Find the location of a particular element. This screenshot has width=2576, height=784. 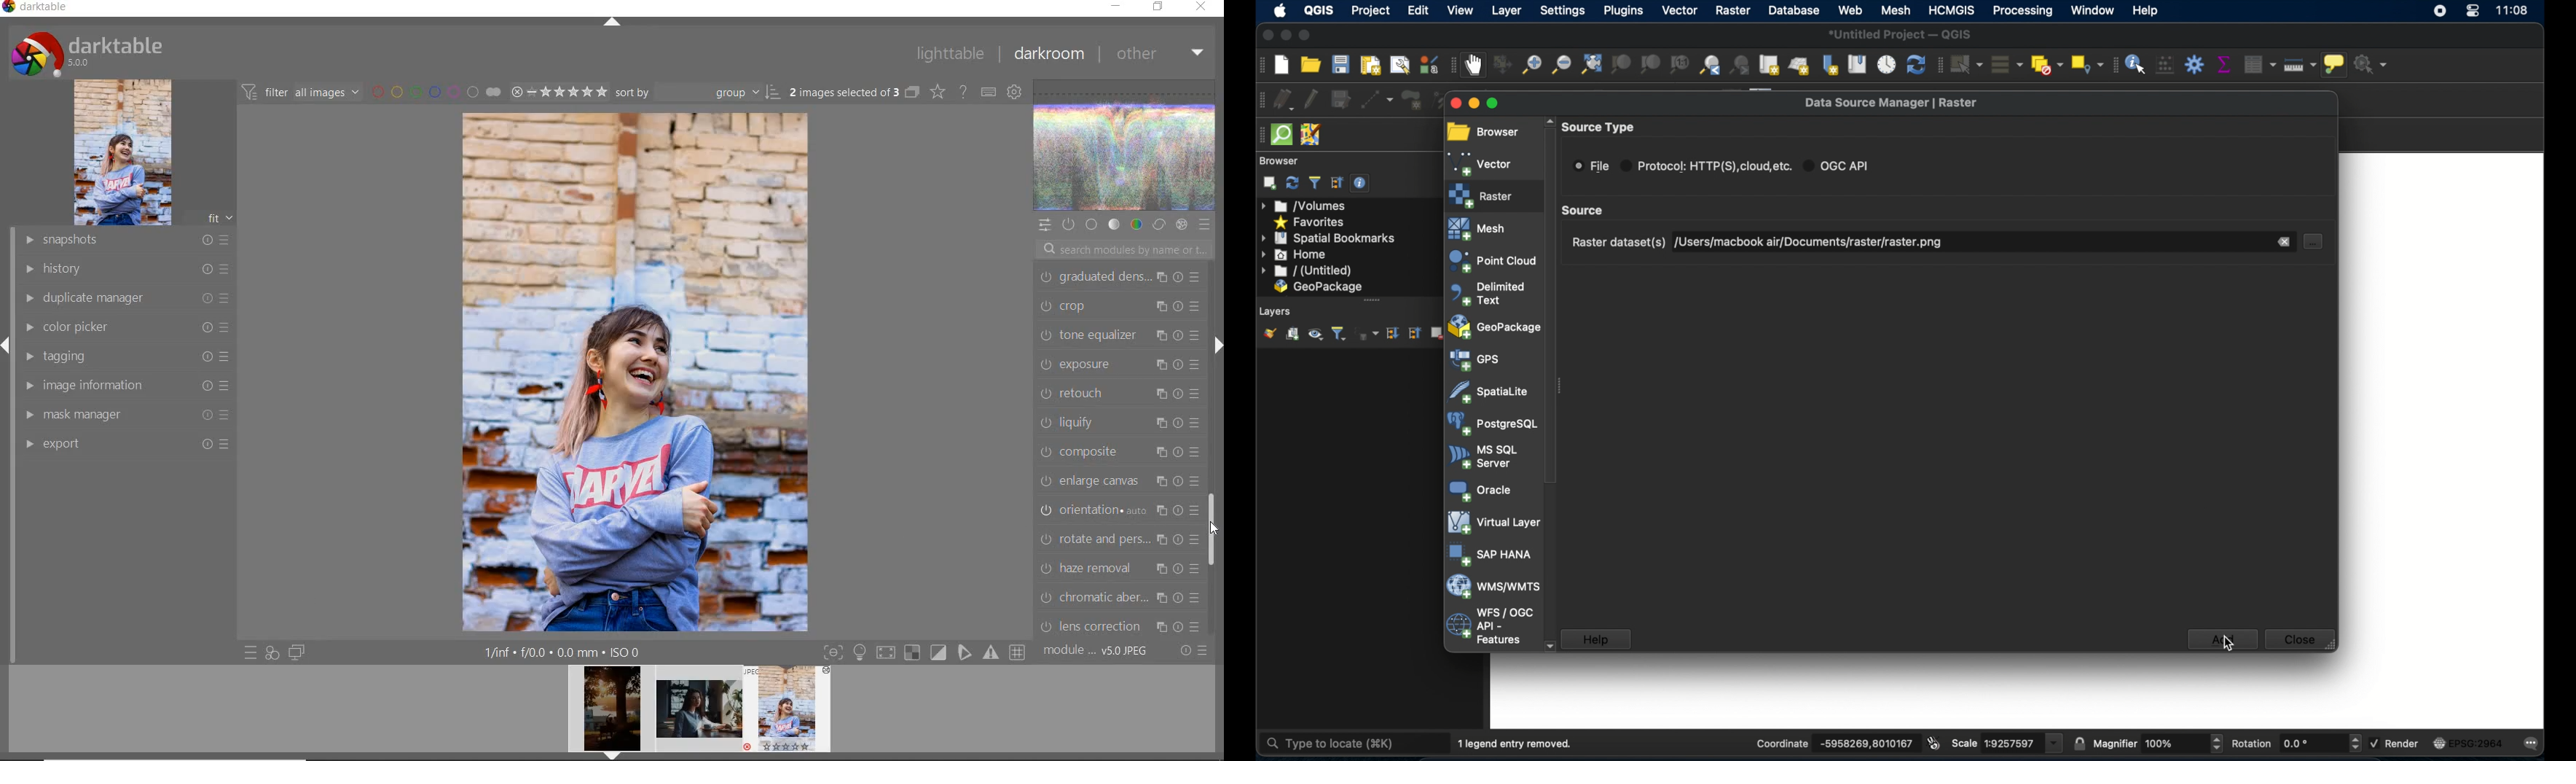

tagging is located at coordinates (122, 355).